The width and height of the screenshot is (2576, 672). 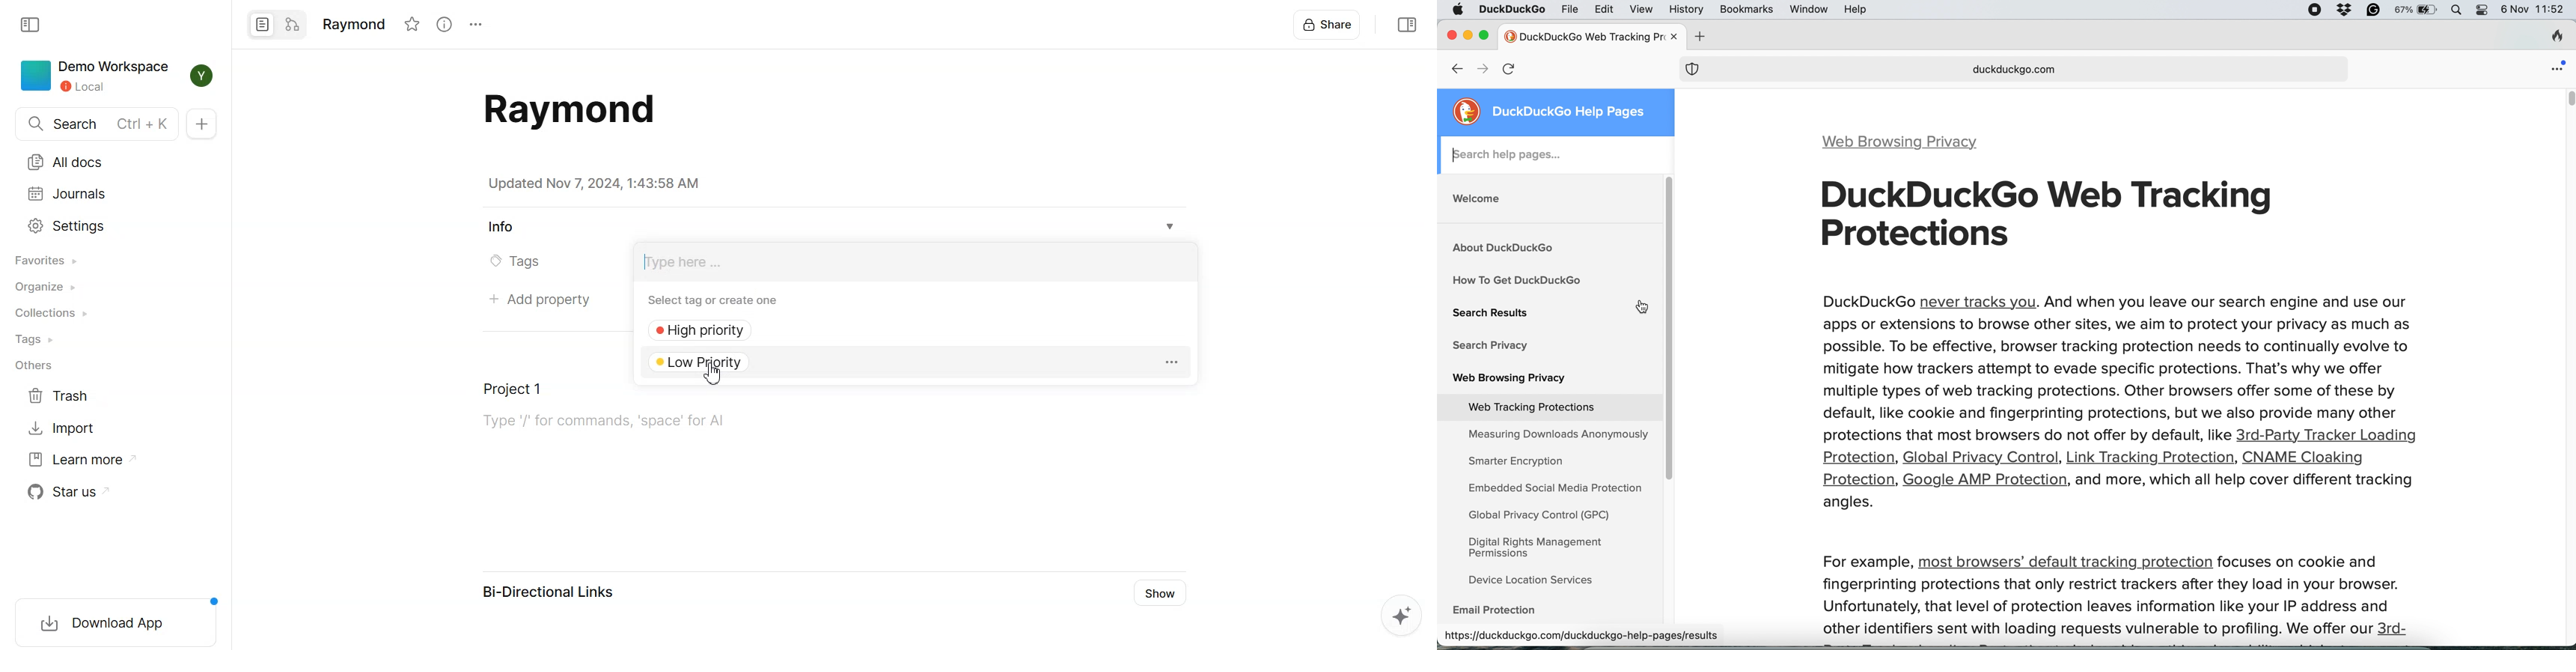 I want to click on most browsers’ default tracking protection, so click(x=2070, y=563).